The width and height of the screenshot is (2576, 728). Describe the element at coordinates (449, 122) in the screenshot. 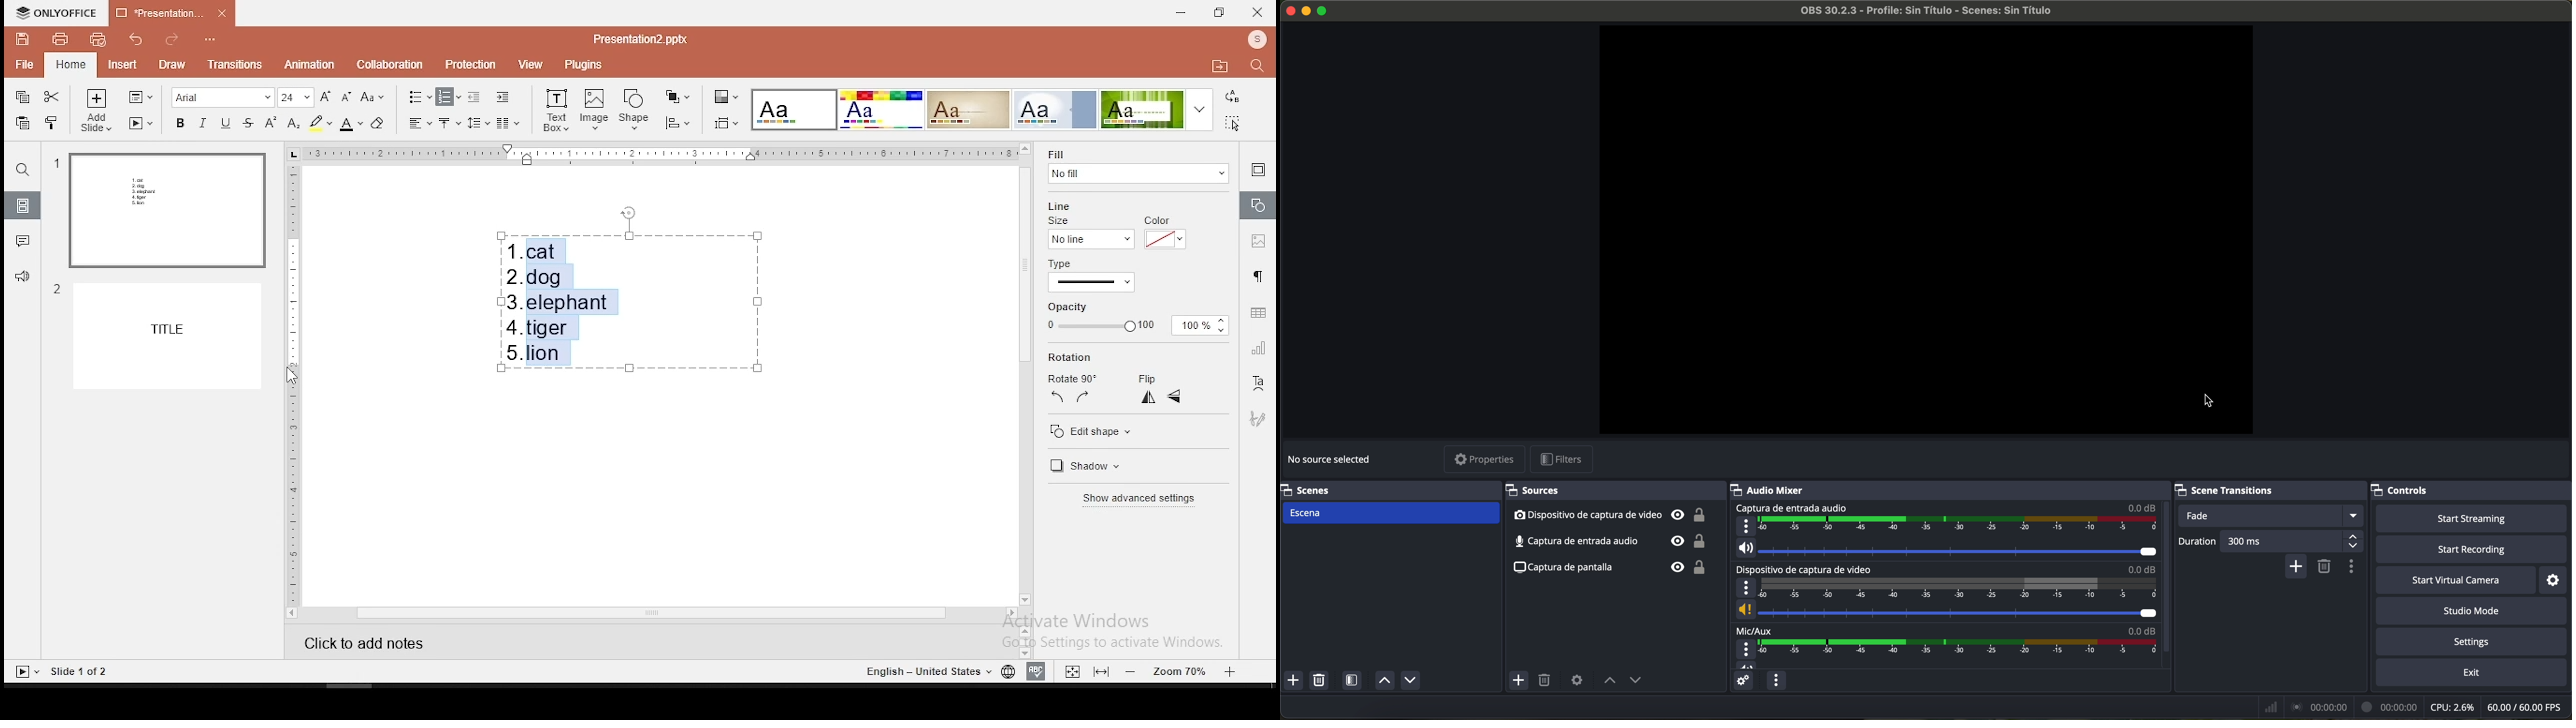

I see `vertical alignment` at that location.